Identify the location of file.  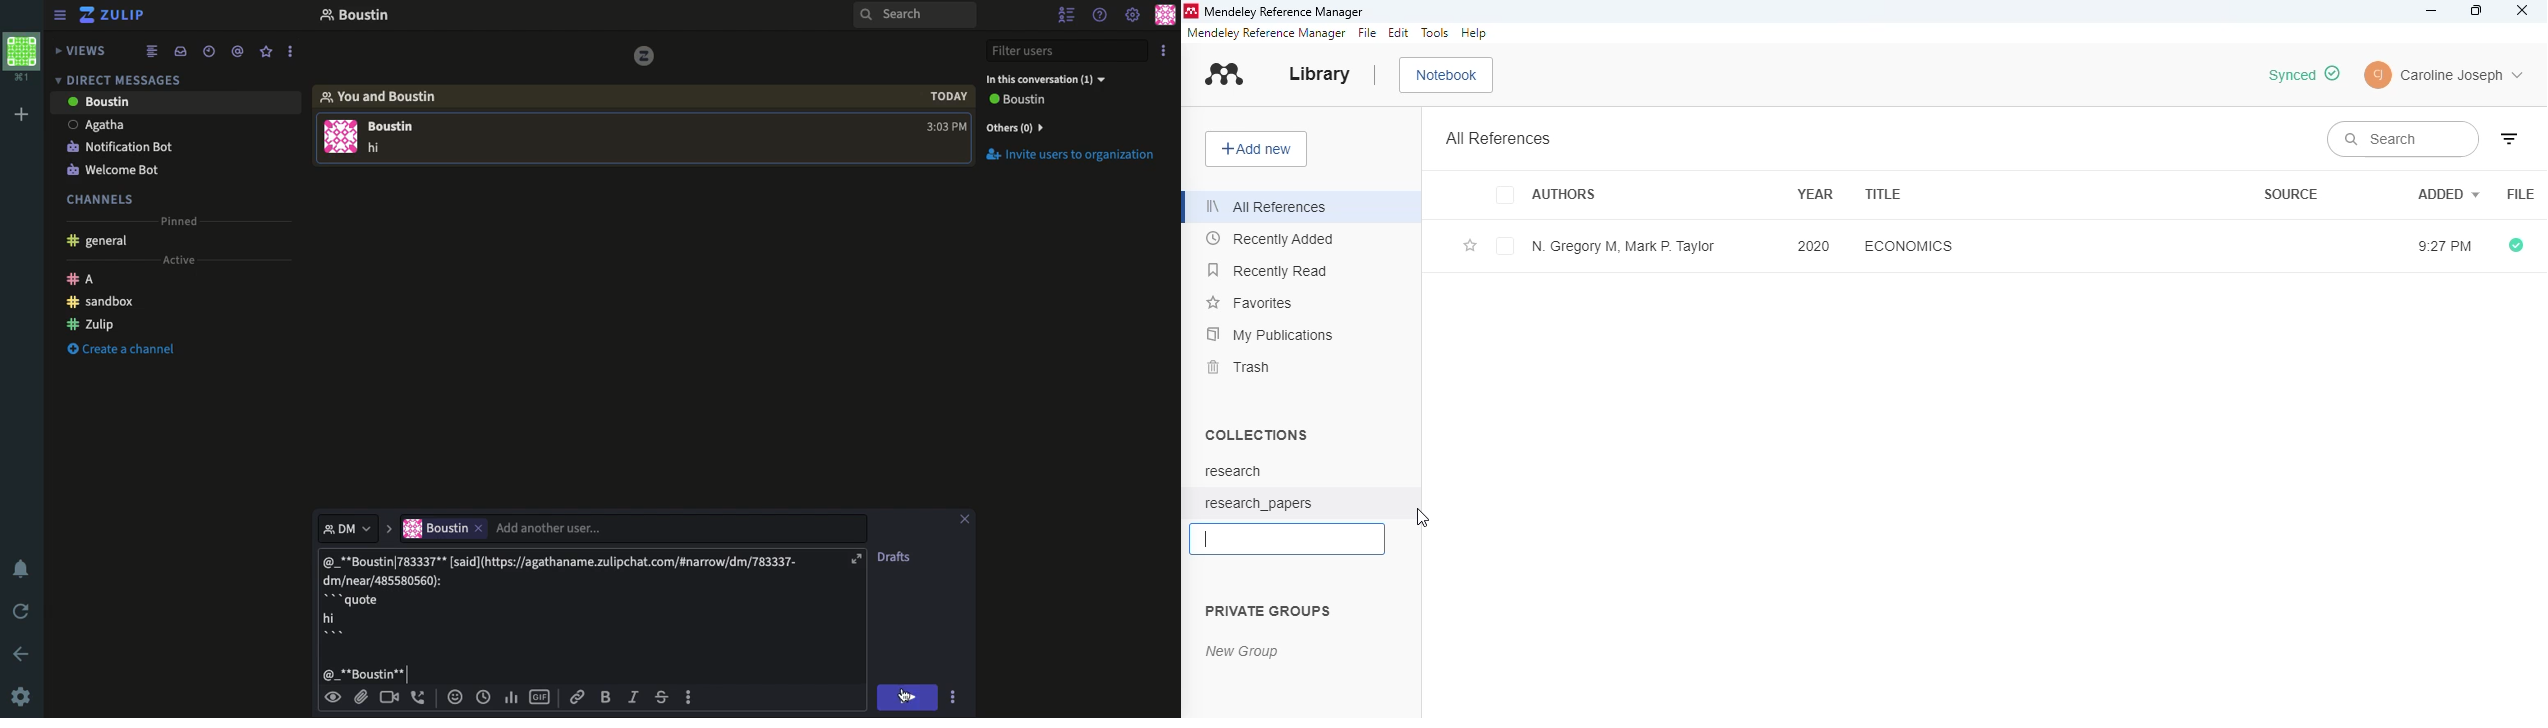
(1368, 34).